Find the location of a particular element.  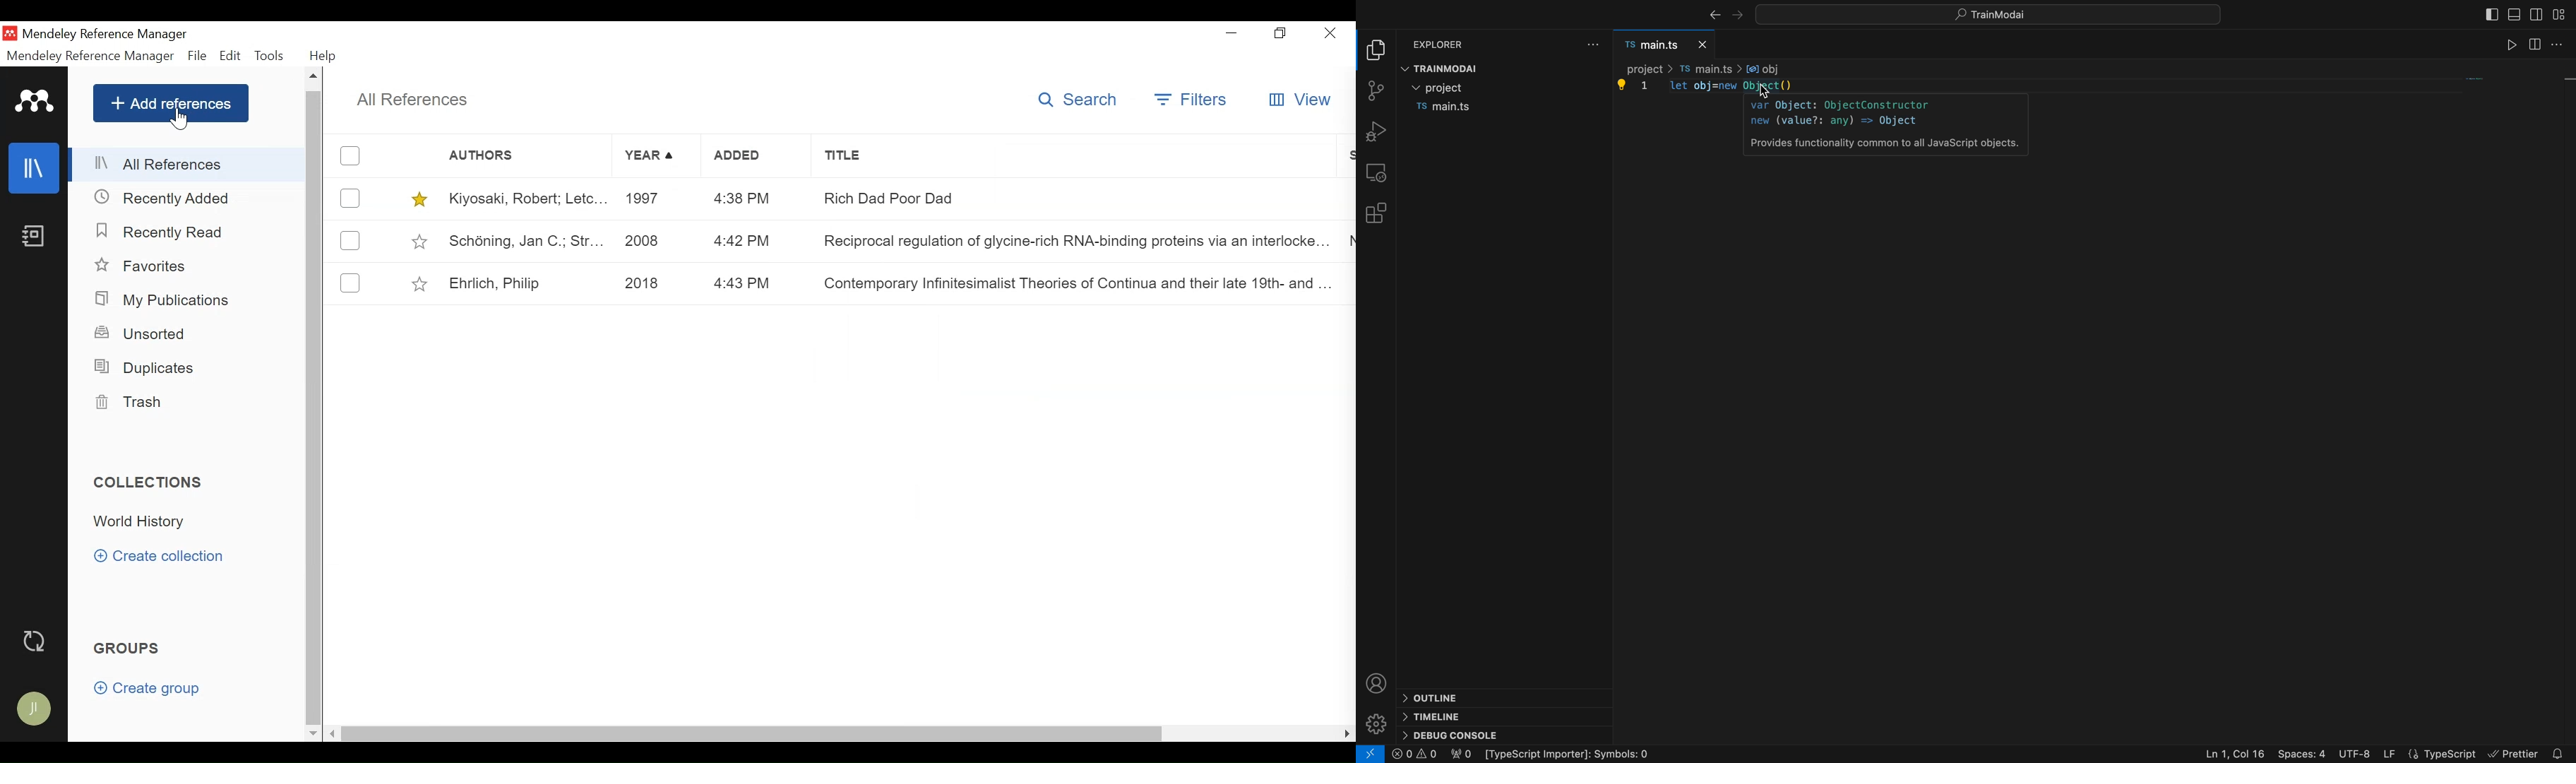

Mendeley Reference Manager is located at coordinates (109, 33).